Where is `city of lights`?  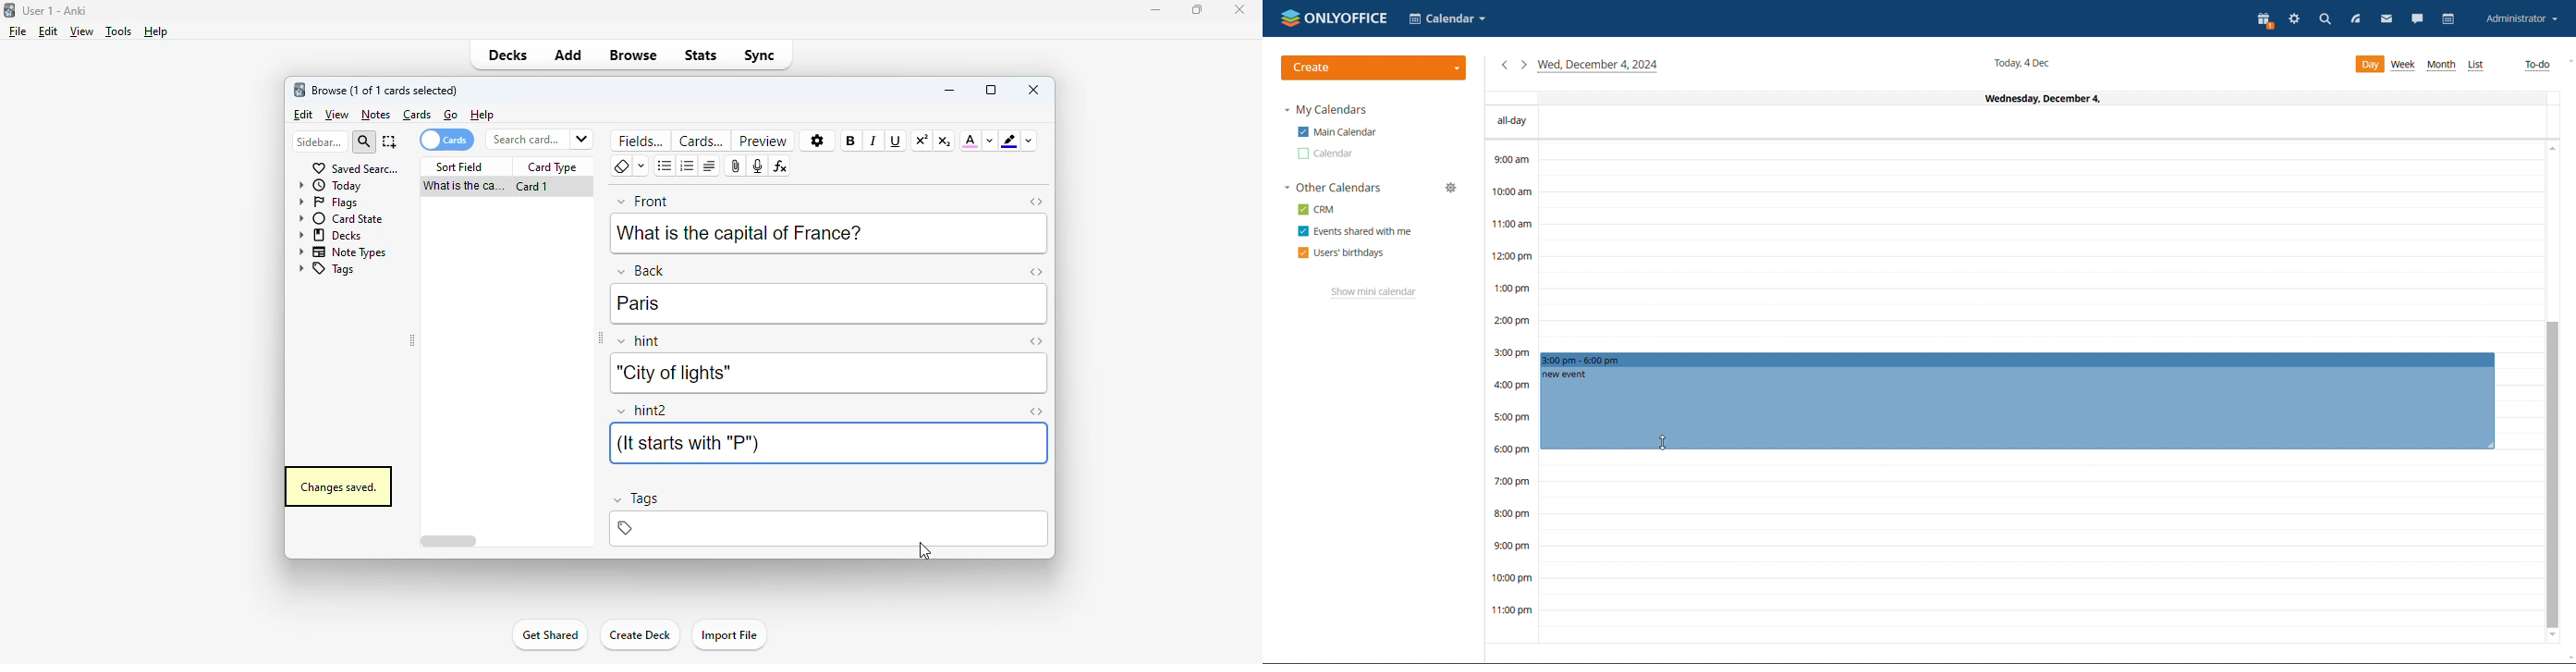 city of lights is located at coordinates (672, 373).